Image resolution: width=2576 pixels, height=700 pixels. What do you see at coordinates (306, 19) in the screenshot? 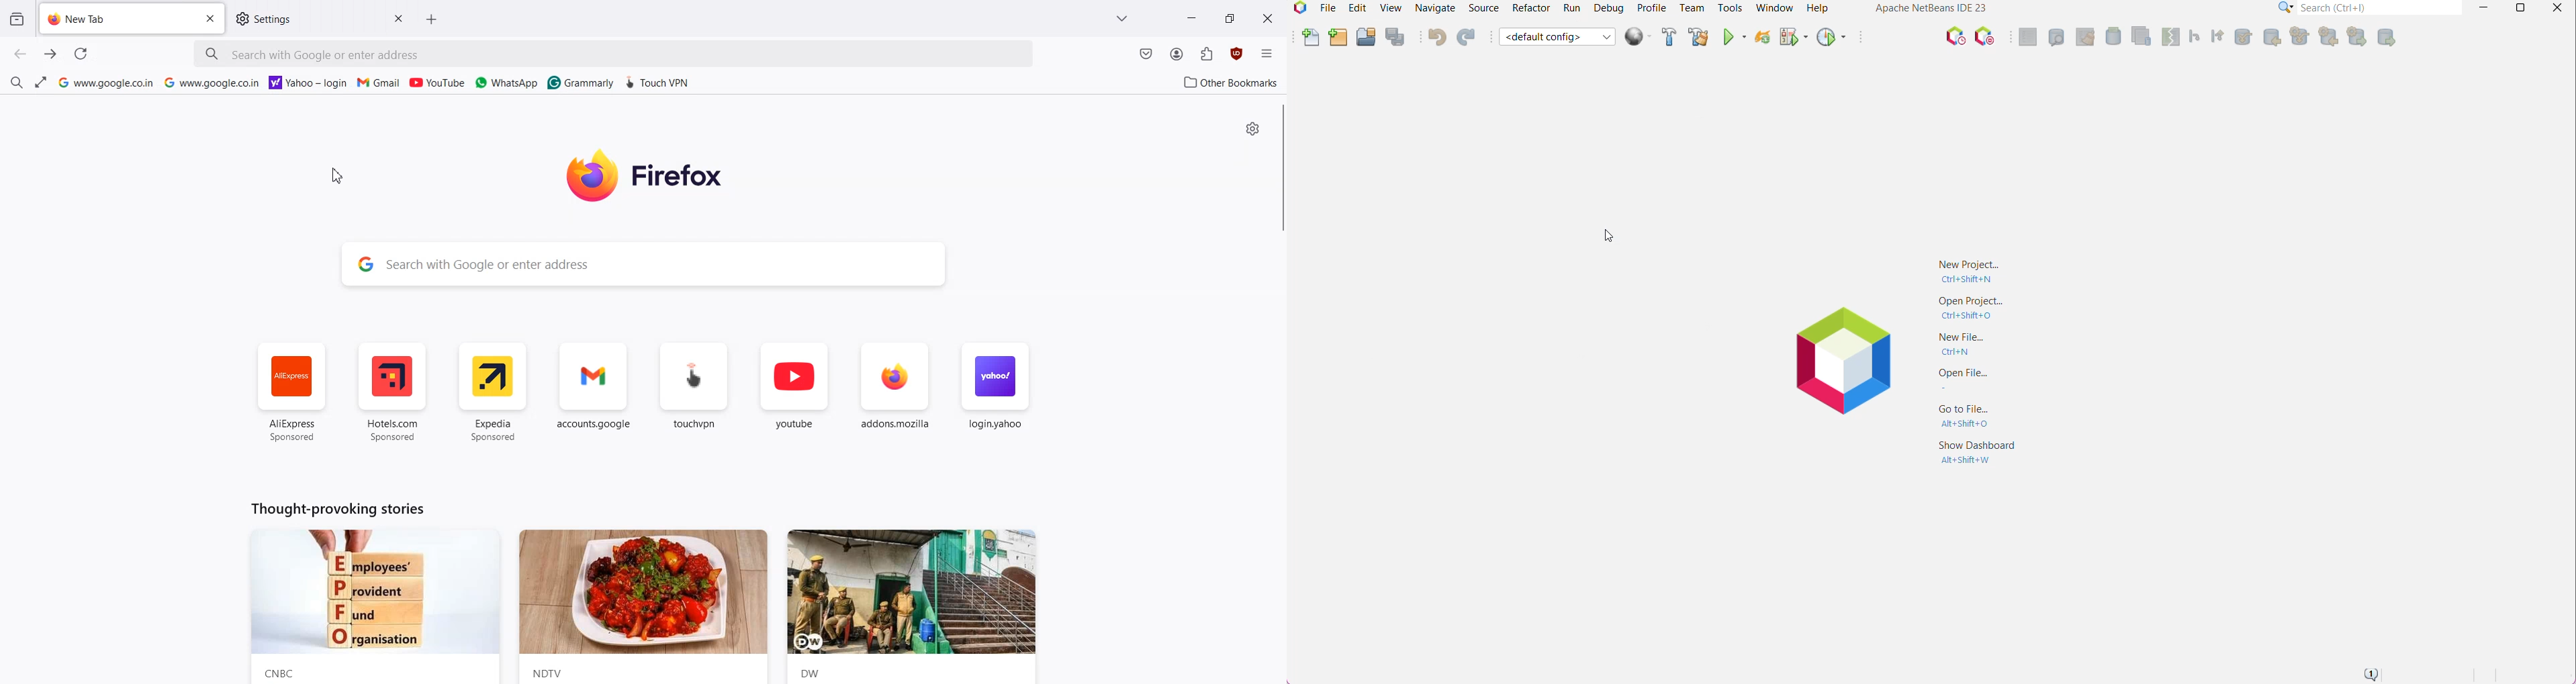
I see `Settings` at bounding box center [306, 19].